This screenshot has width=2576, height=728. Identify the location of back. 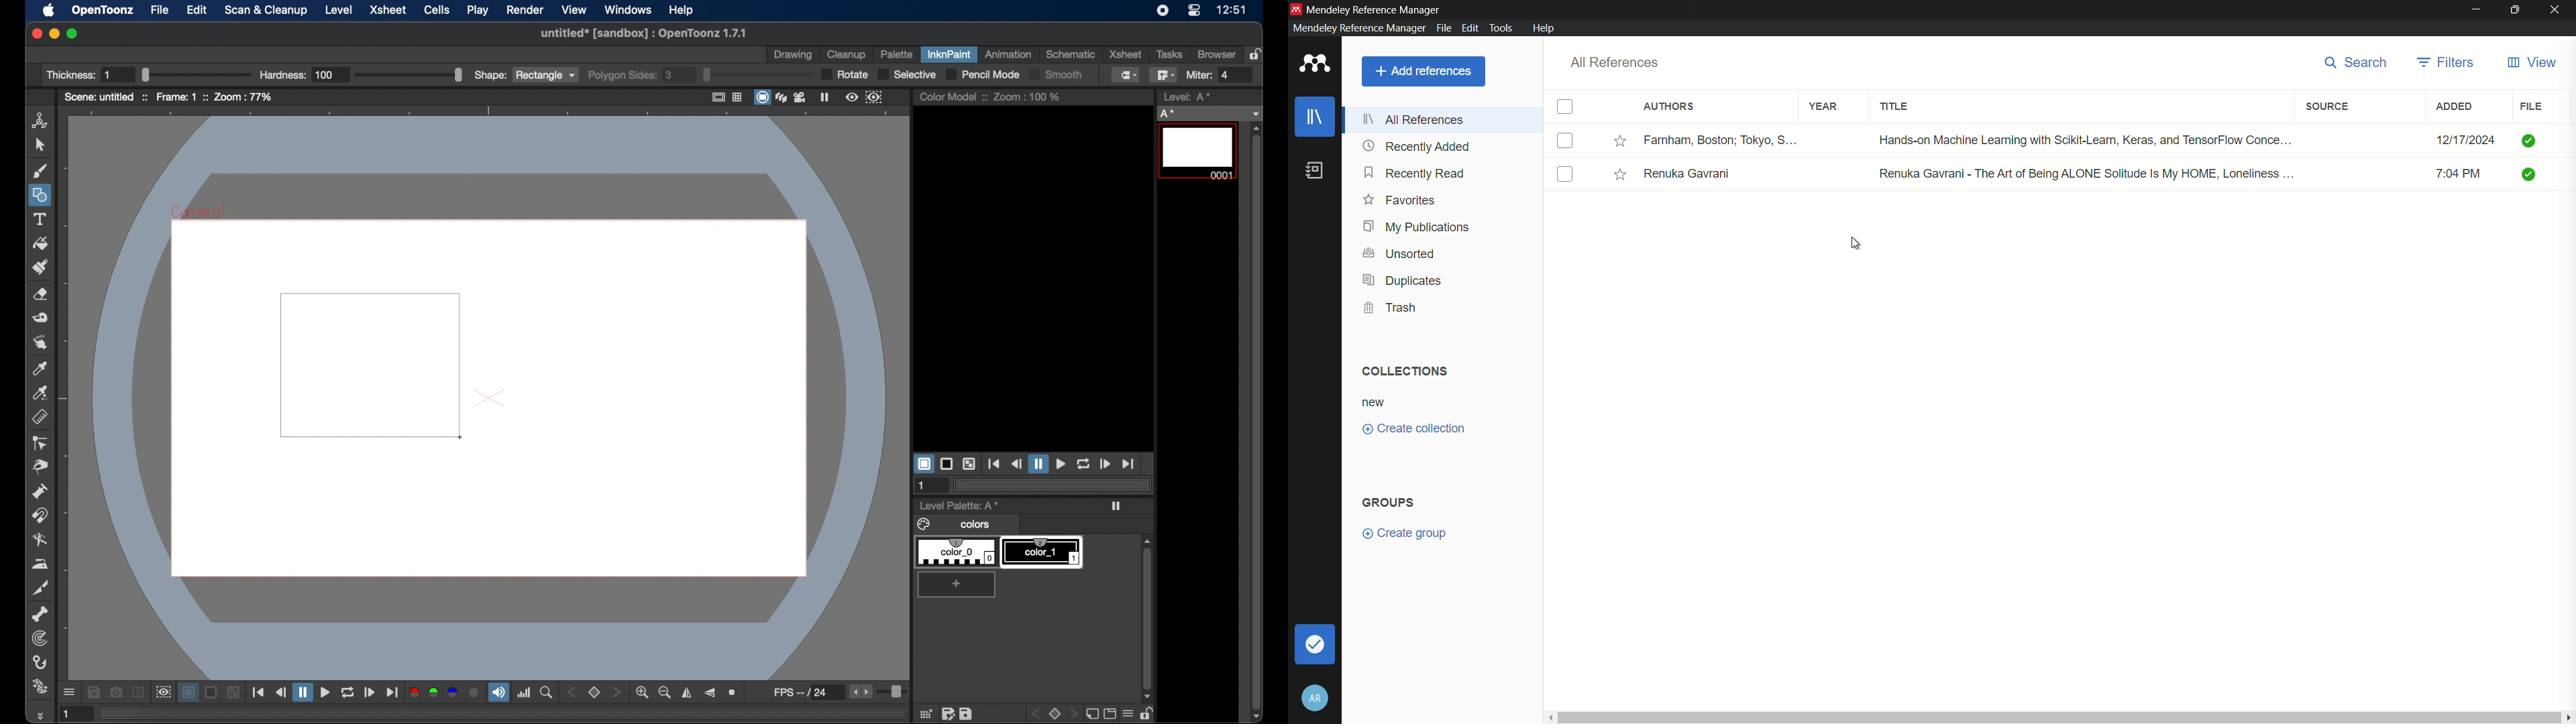
(1038, 714).